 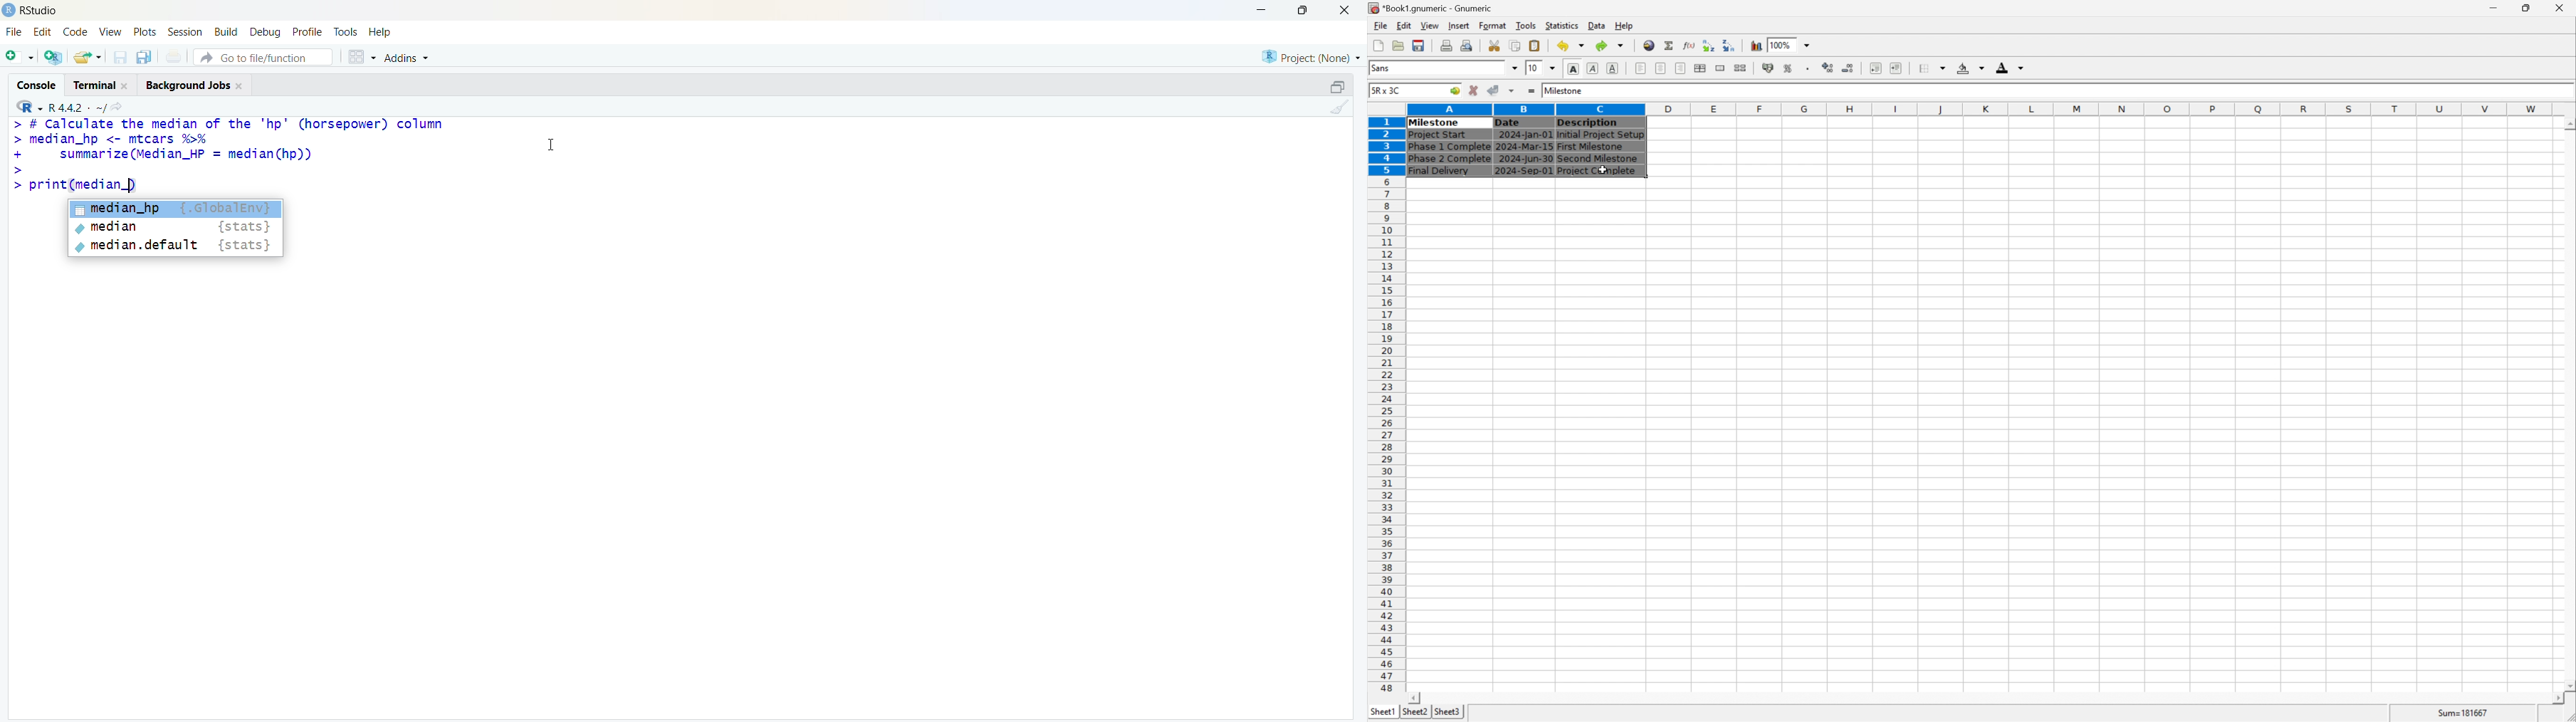 What do you see at coordinates (551, 146) in the screenshot?
I see `cursor` at bounding box center [551, 146].